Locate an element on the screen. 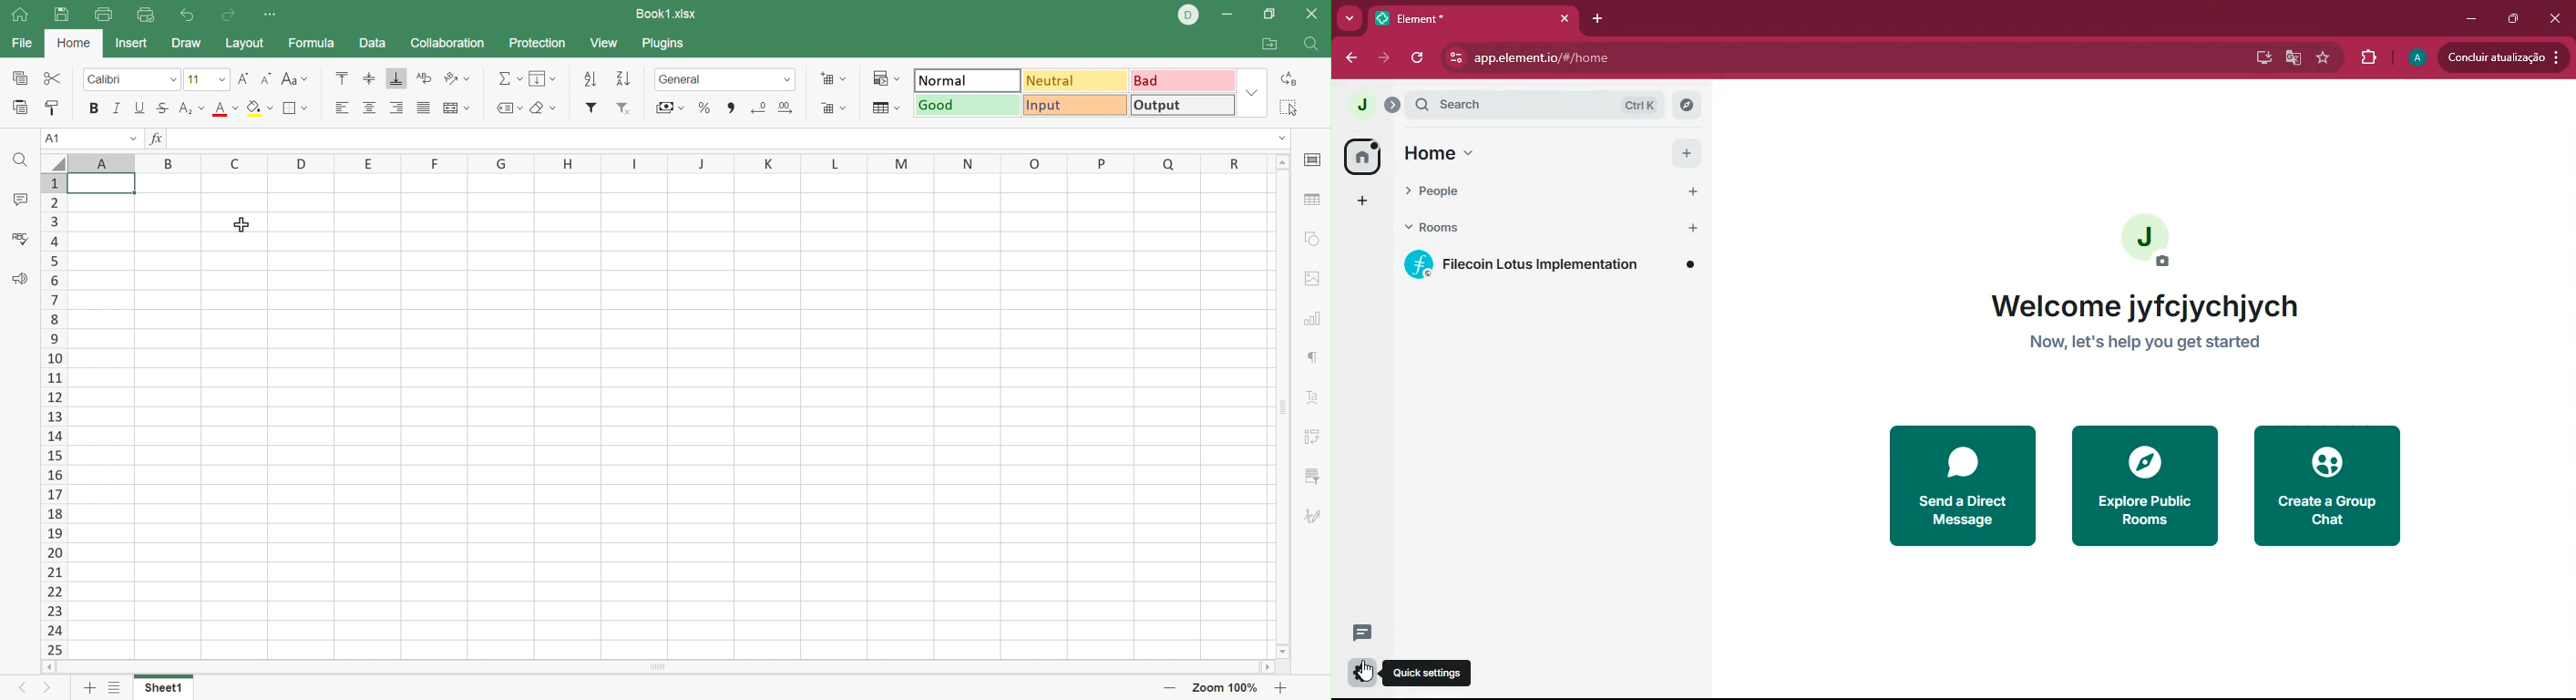 The height and width of the screenshot is (700, 2576). Superscript / subscript is located at coordinates (193, 109).